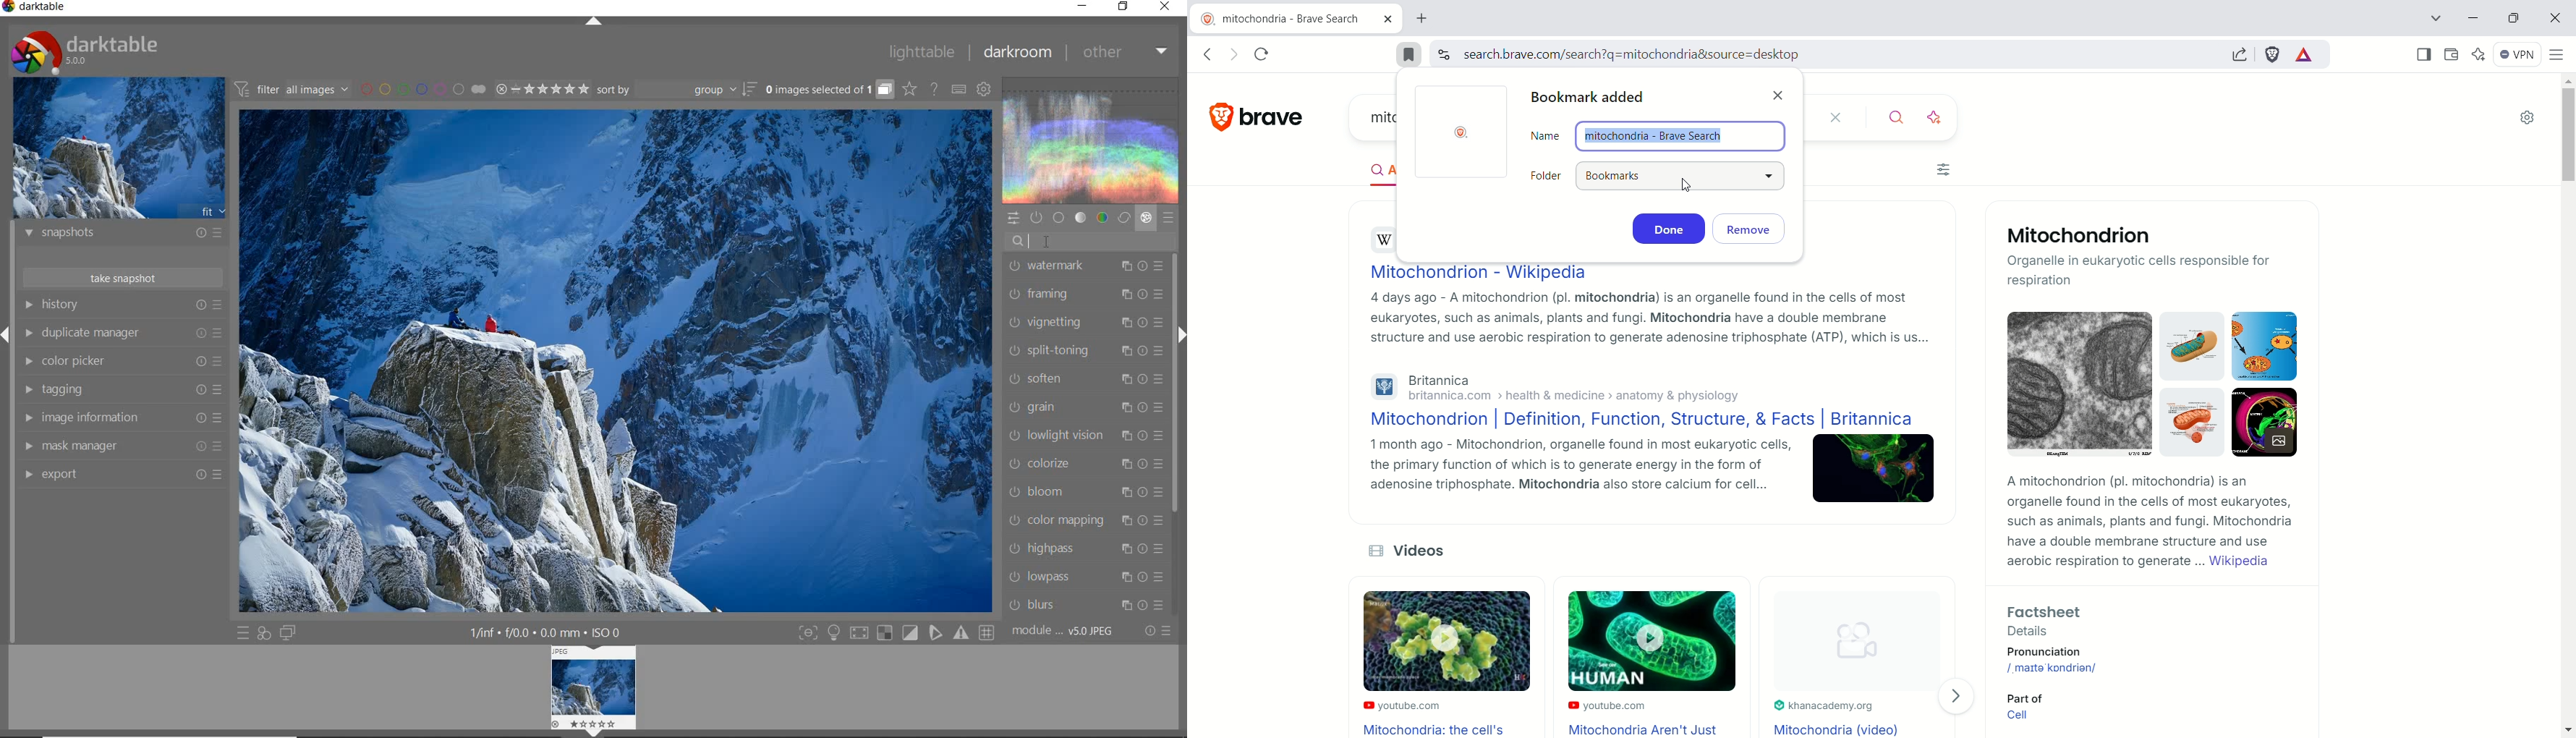 The height and width of the screenshot is (756, 2576). Describe the element at coordinates (1083, 464) in the screenshot. I see `colorize` at that location.